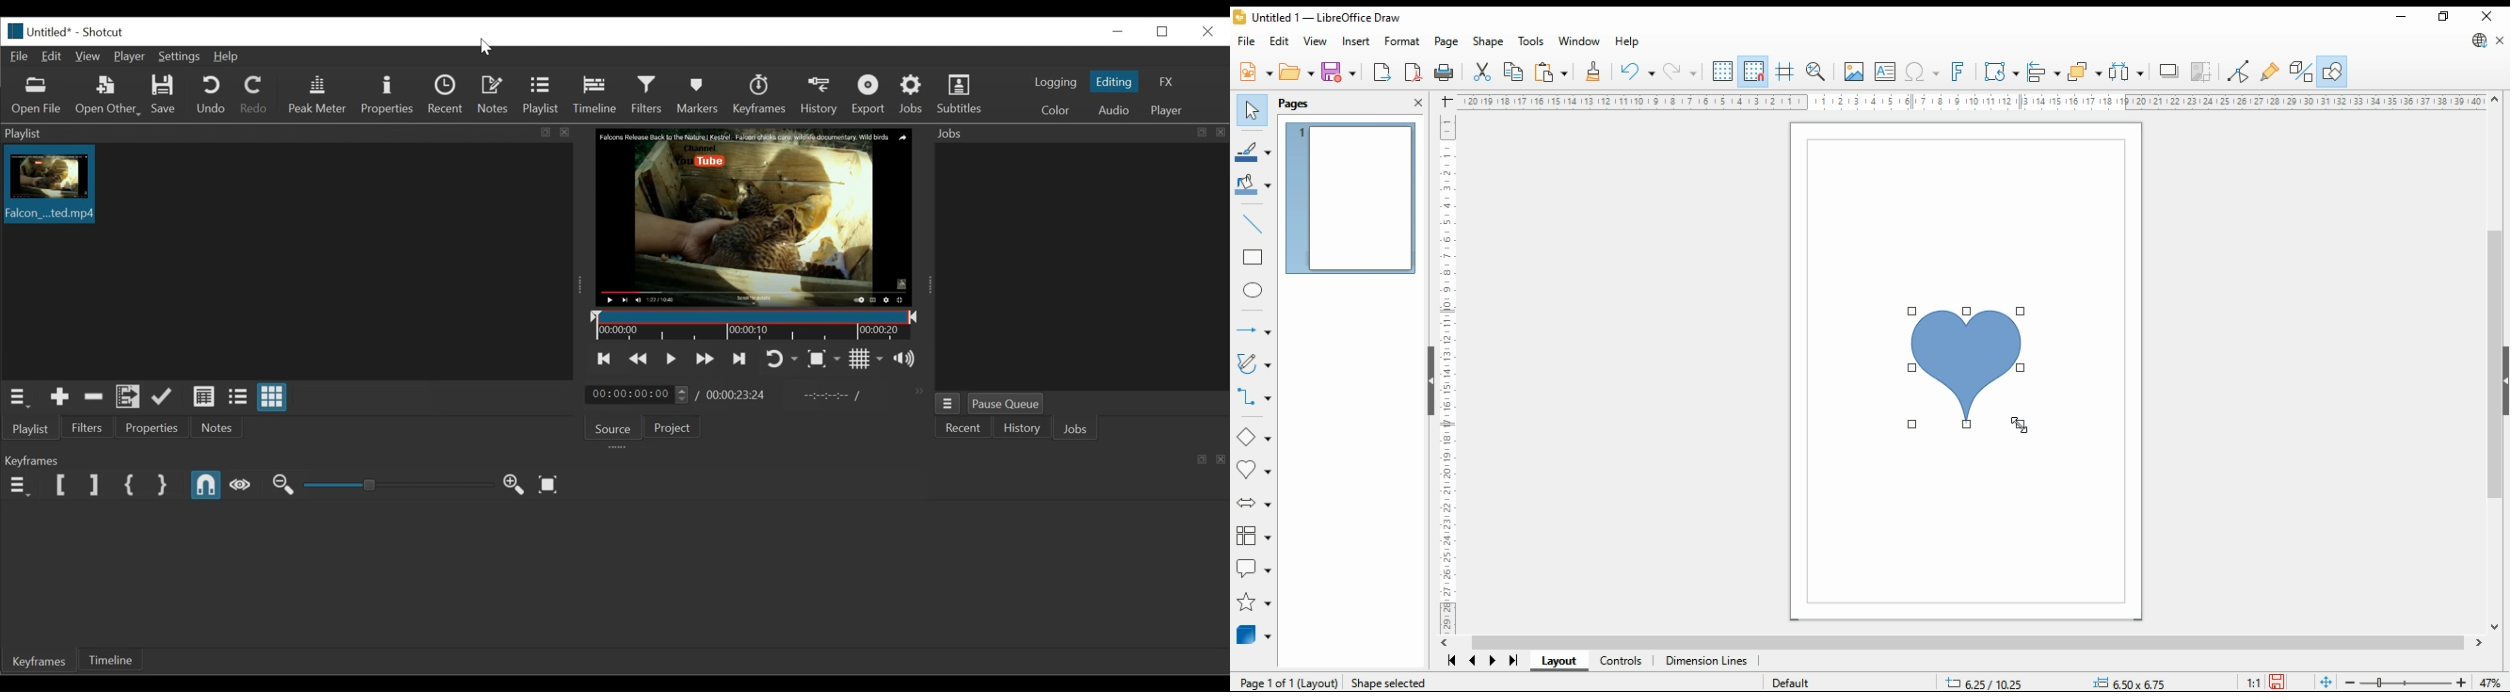 The width and height of the screenshot is (2520, 700). Describe the element at coordinates (2490, 681) in the screenshot. I see `zoom factor` at that location.